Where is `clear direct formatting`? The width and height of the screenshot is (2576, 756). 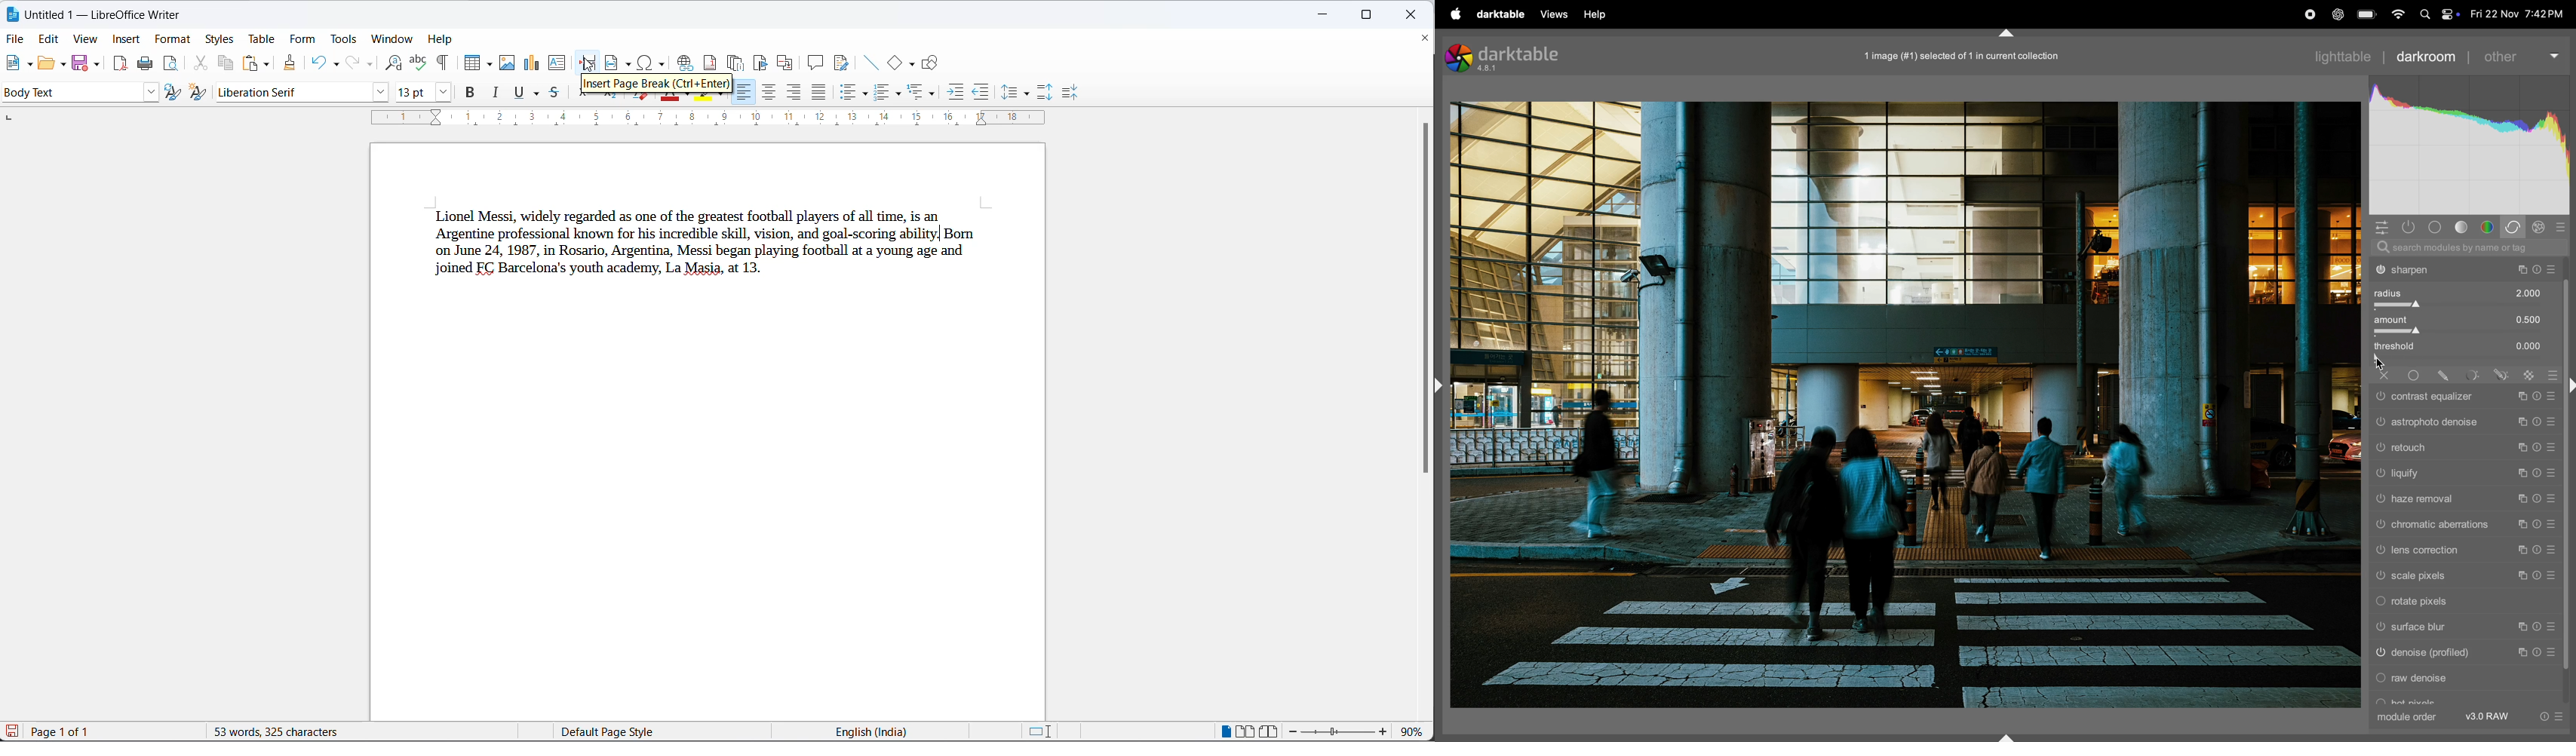
clear direct formatting is located at coordinates (640, 97).